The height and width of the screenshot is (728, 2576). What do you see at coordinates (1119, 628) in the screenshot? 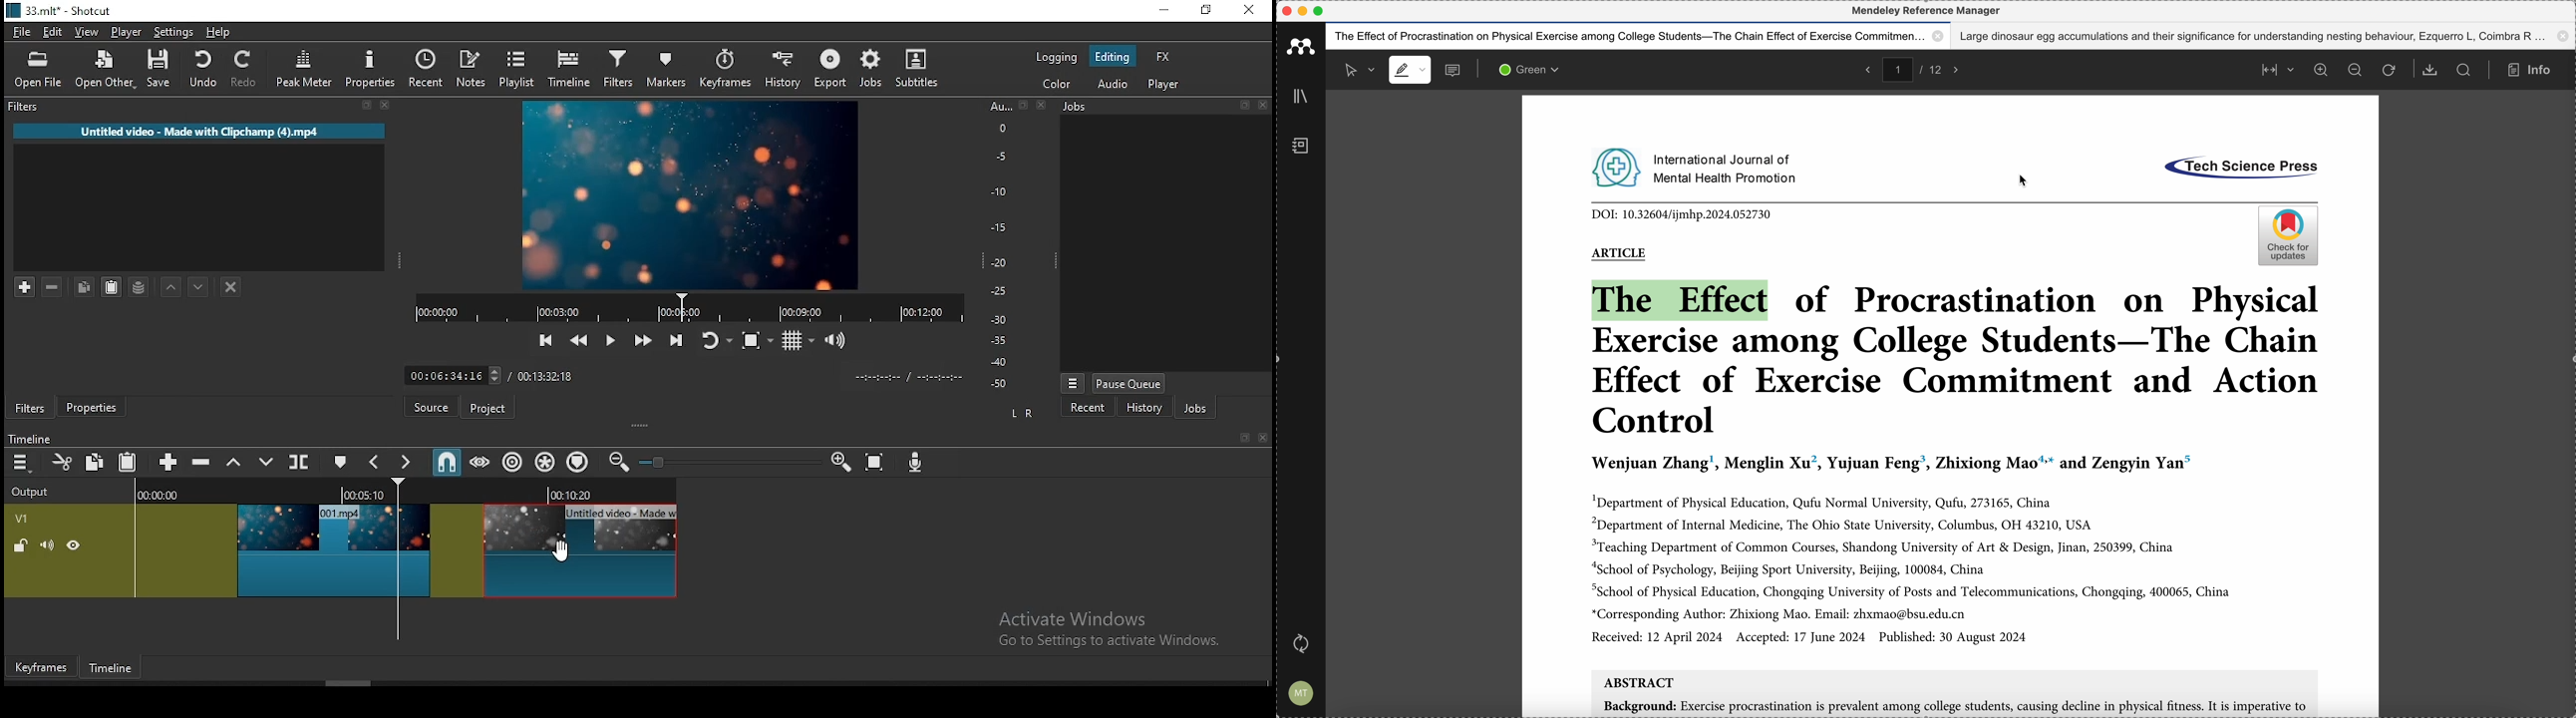
I see `Activate windows` at bounding box center [1119, 628].